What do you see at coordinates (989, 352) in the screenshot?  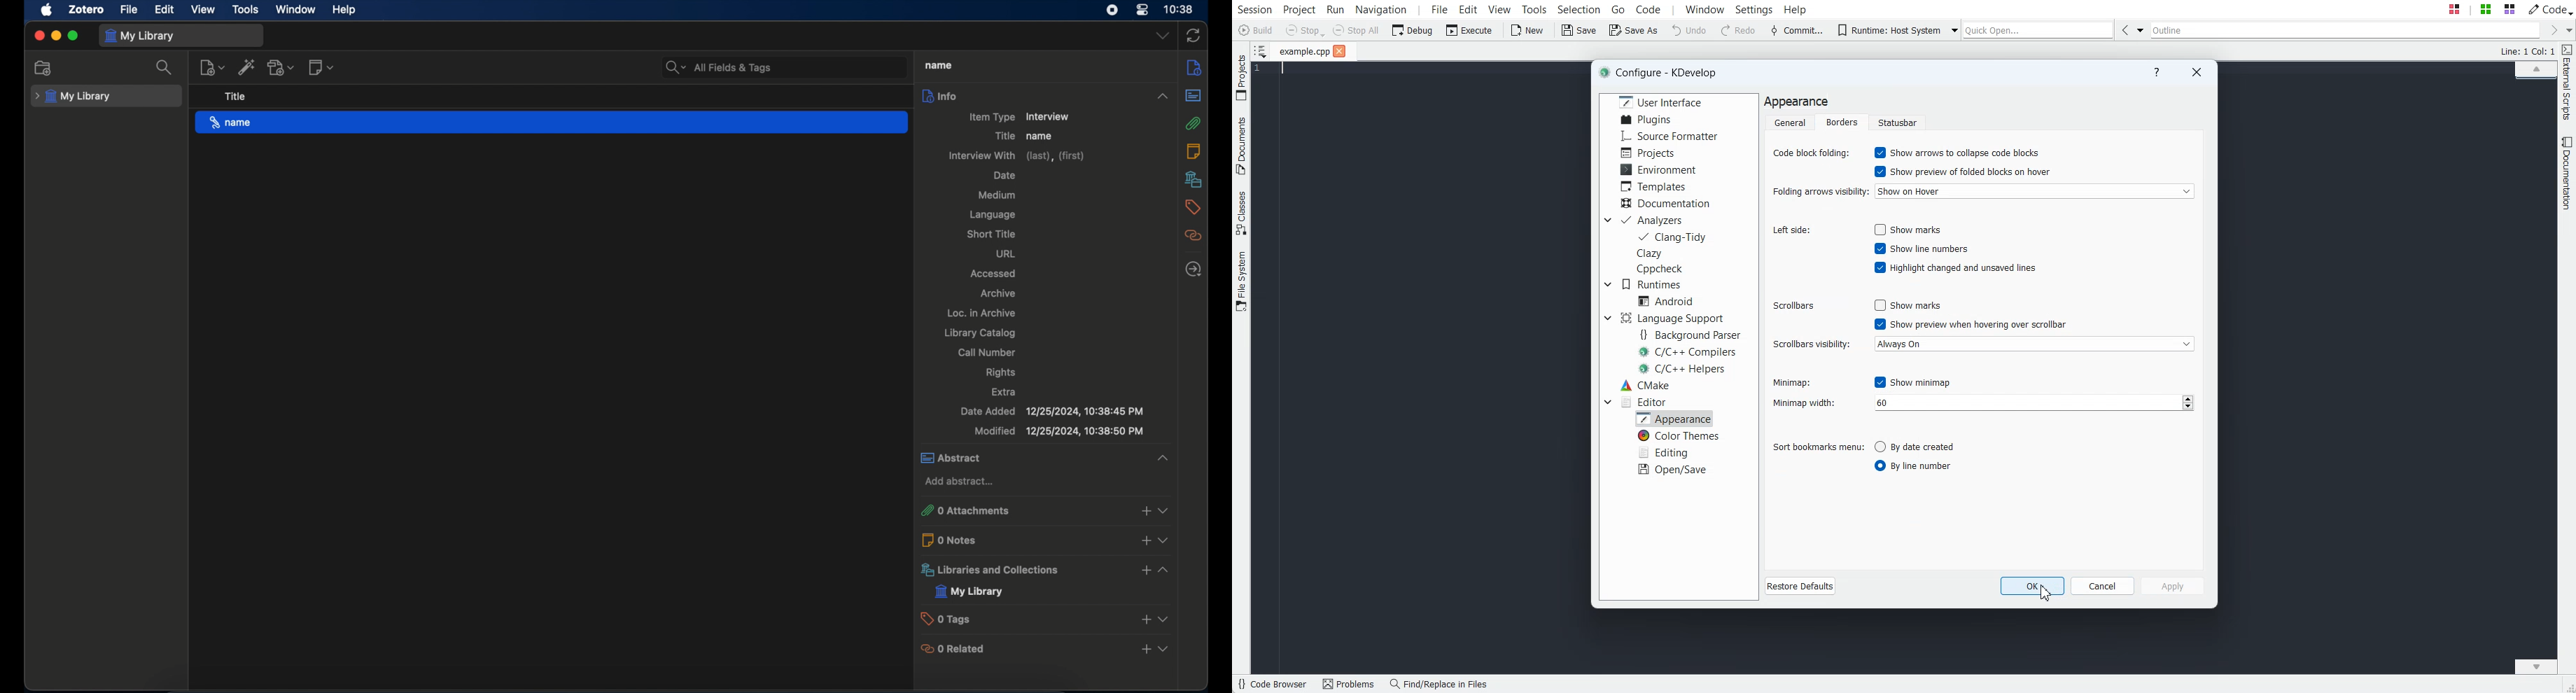 I see `call number` at bounding box center [989, 352].